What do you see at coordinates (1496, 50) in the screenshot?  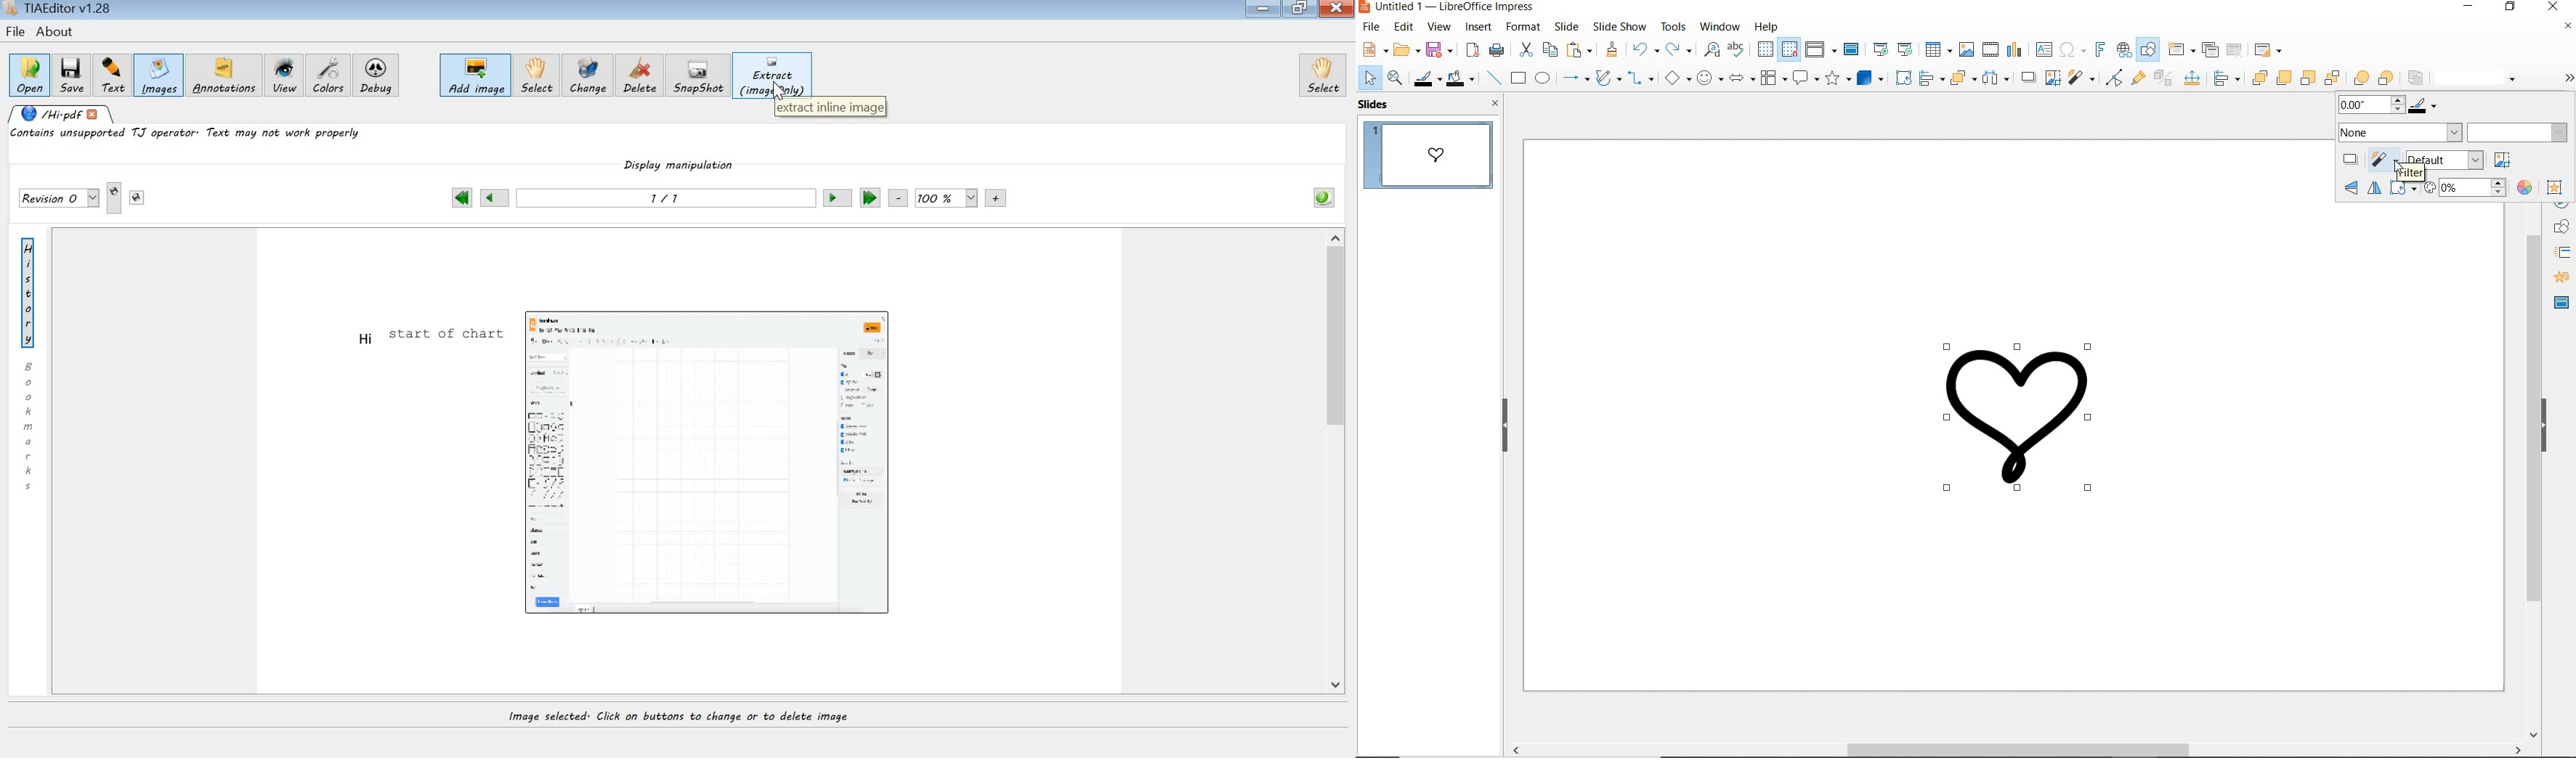 I see `print` at bounding box center [1496, 50].